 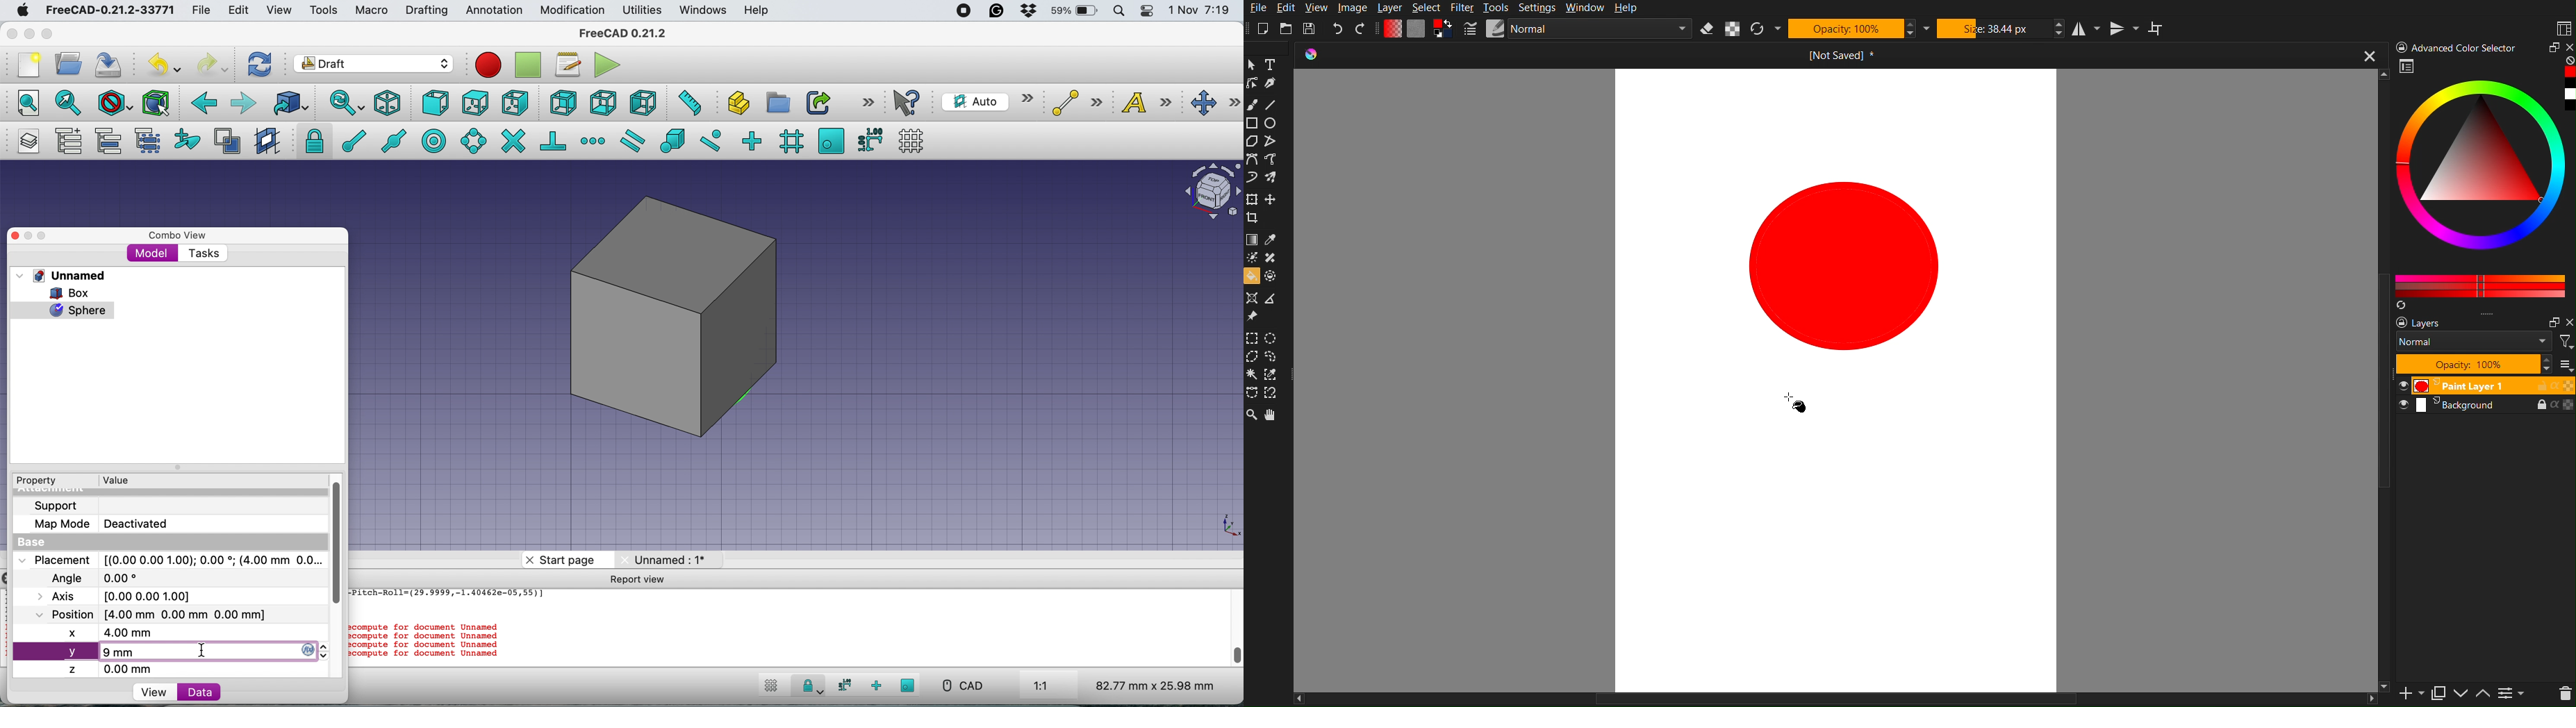 I want to click on snap perpendicular, so click(x=555, y=140).